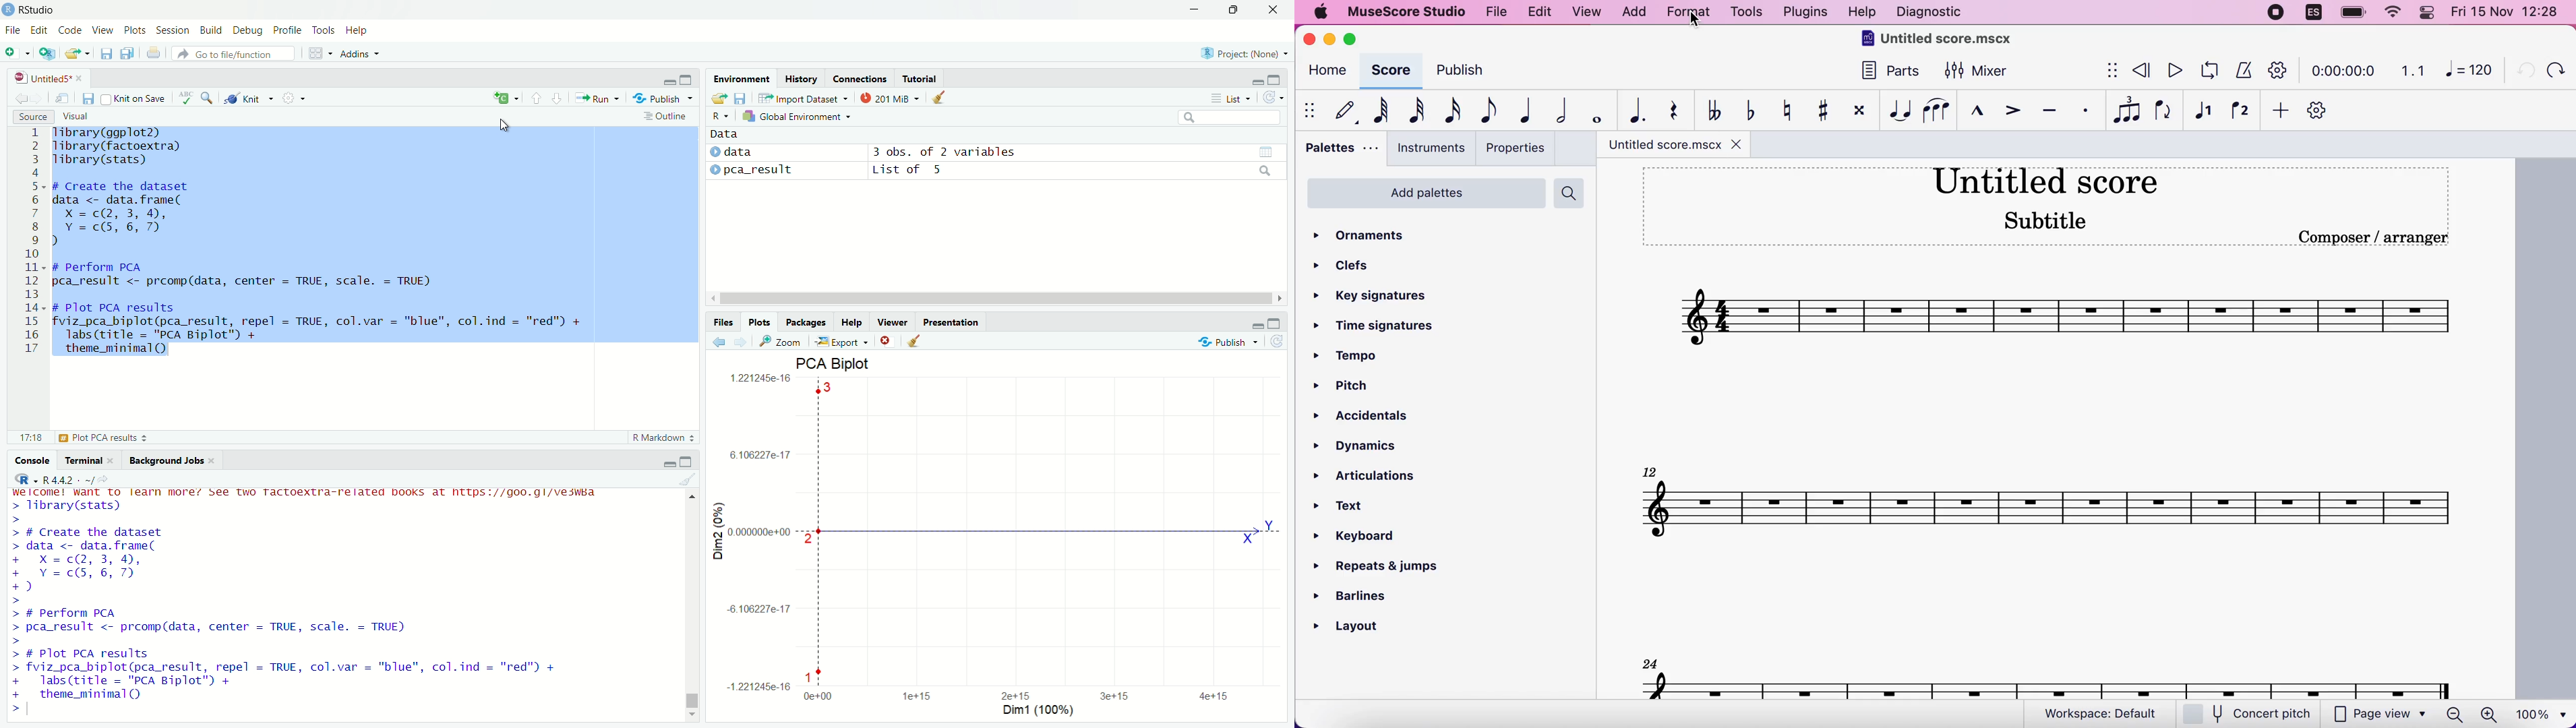 The width and height of the screenshot is (2576, 728). I want to click on source, so click(31, 116).